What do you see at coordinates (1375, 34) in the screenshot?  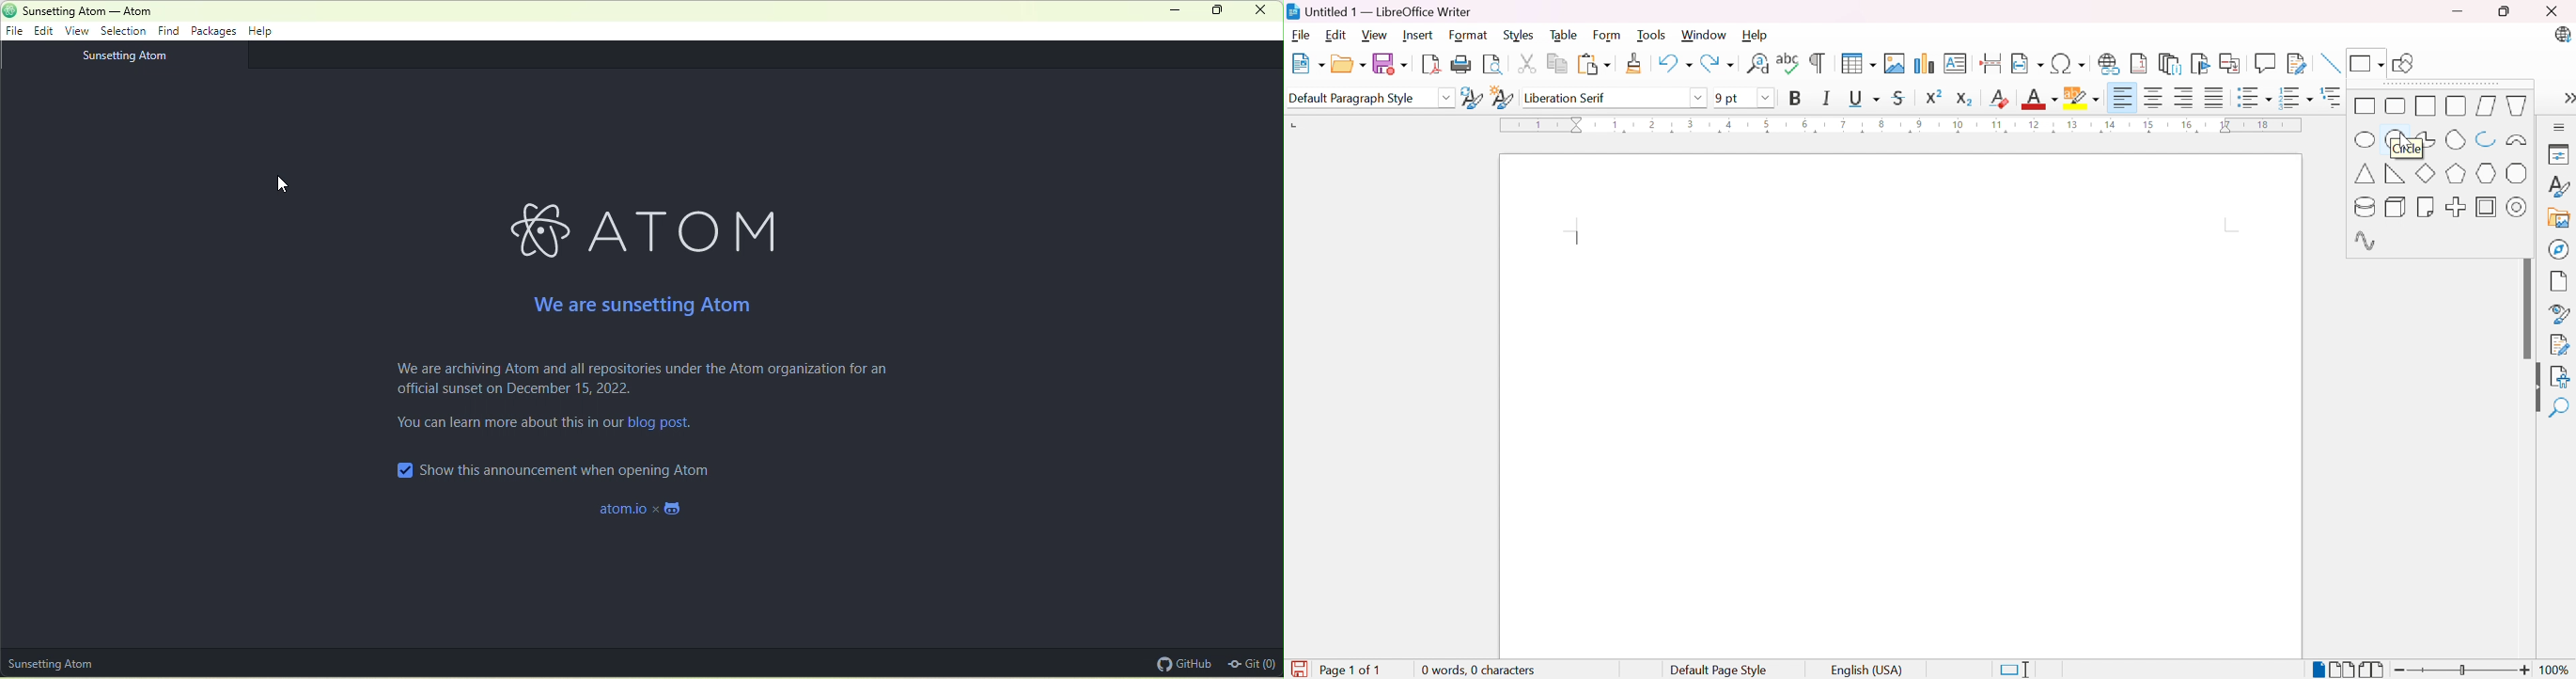 I see `View` at bounding box center [1375, 34].